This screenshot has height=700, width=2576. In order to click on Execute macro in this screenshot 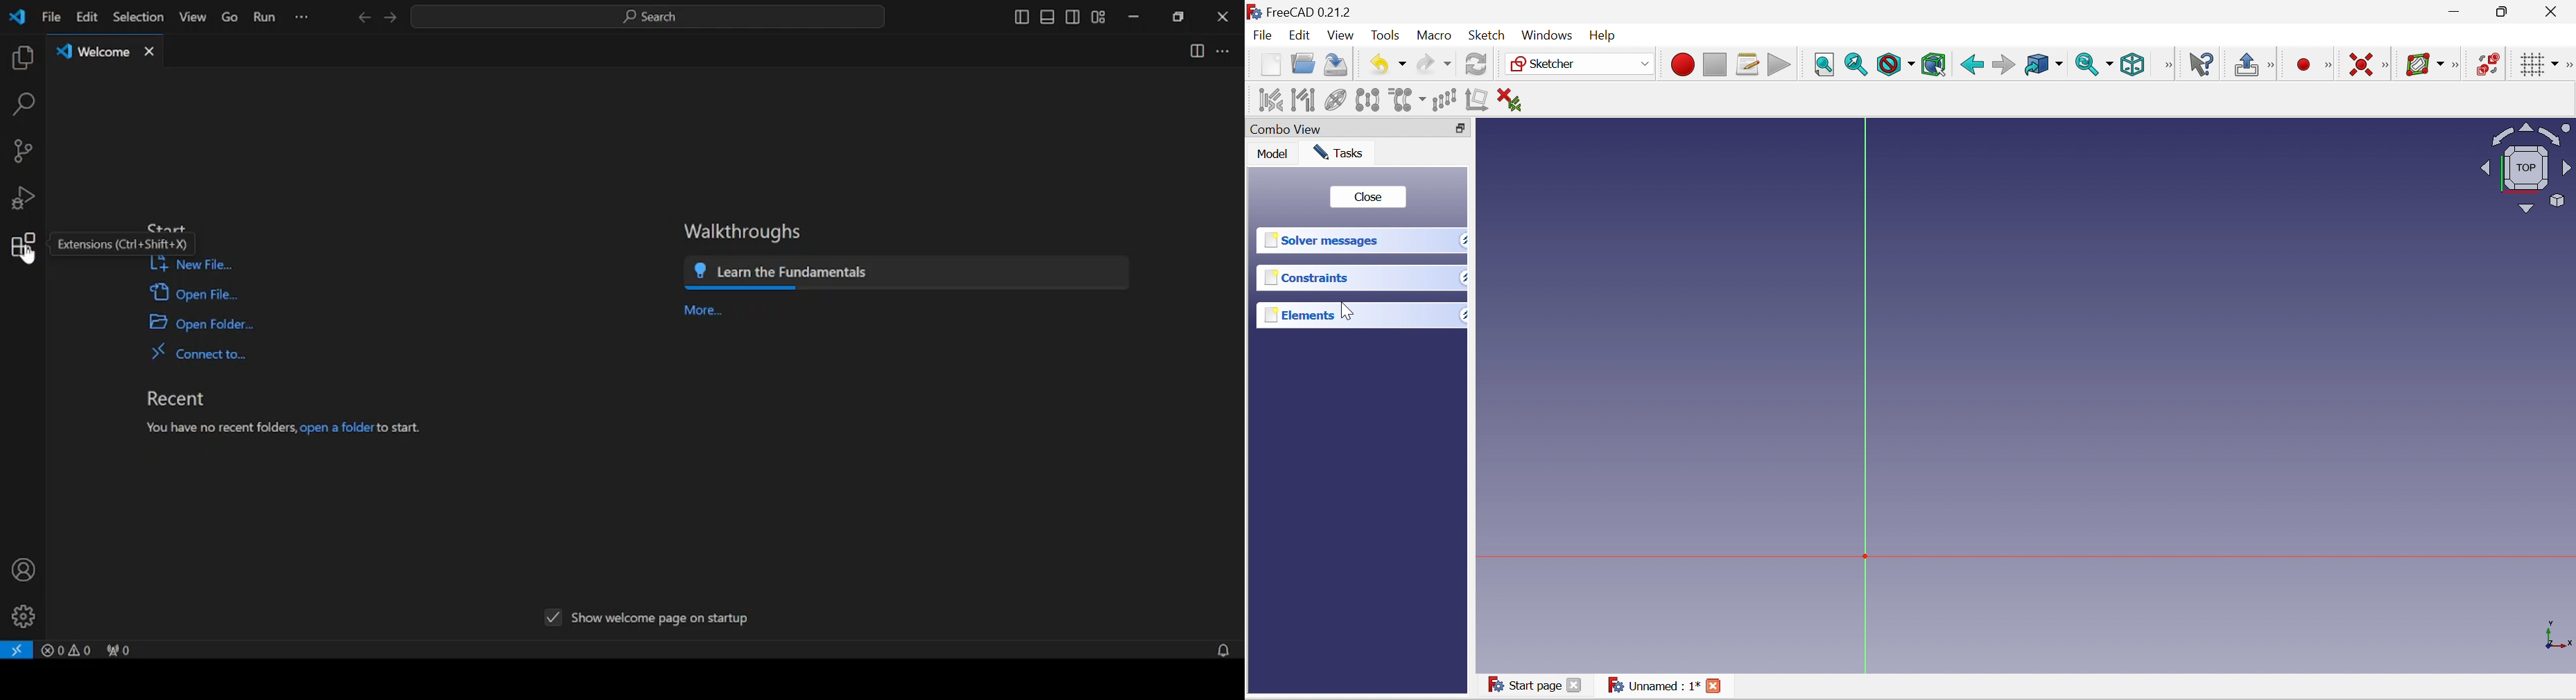, I will do `click(1779, 66)`.